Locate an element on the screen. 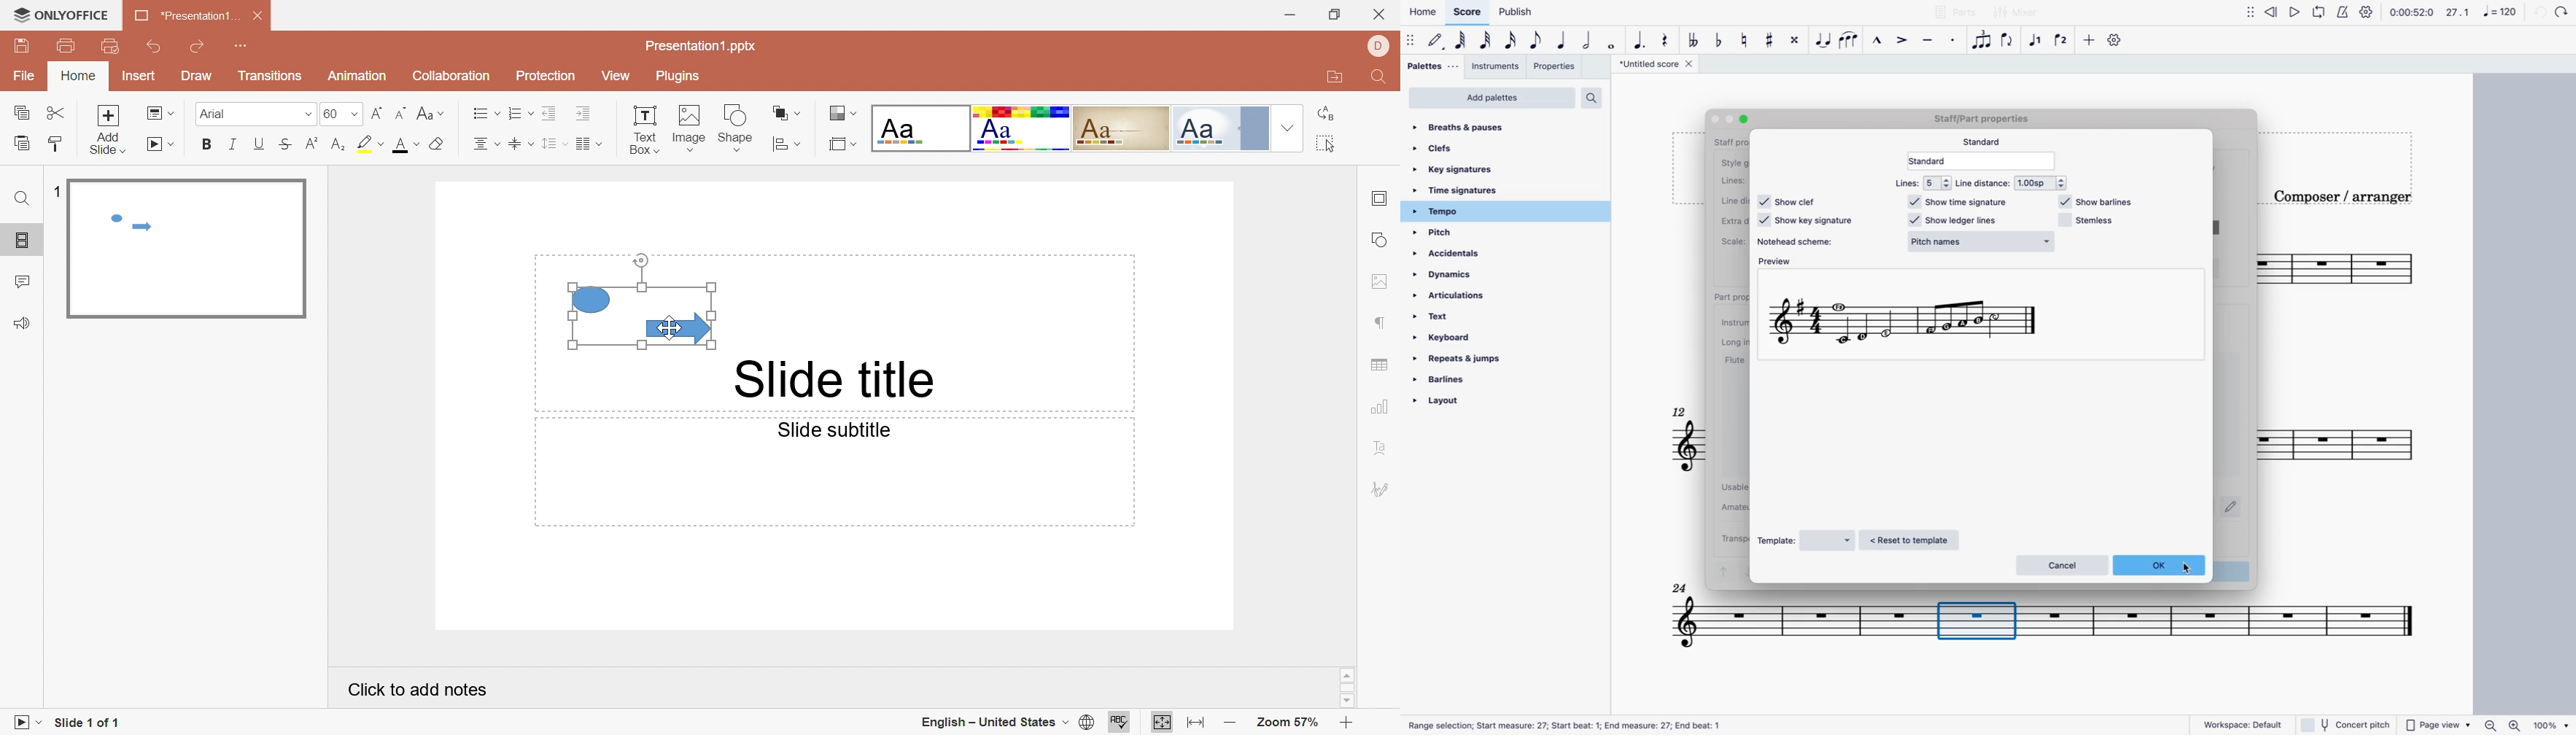 The height and width of the screenshot is (756, 2576). File is located at coordinates (23, 75).